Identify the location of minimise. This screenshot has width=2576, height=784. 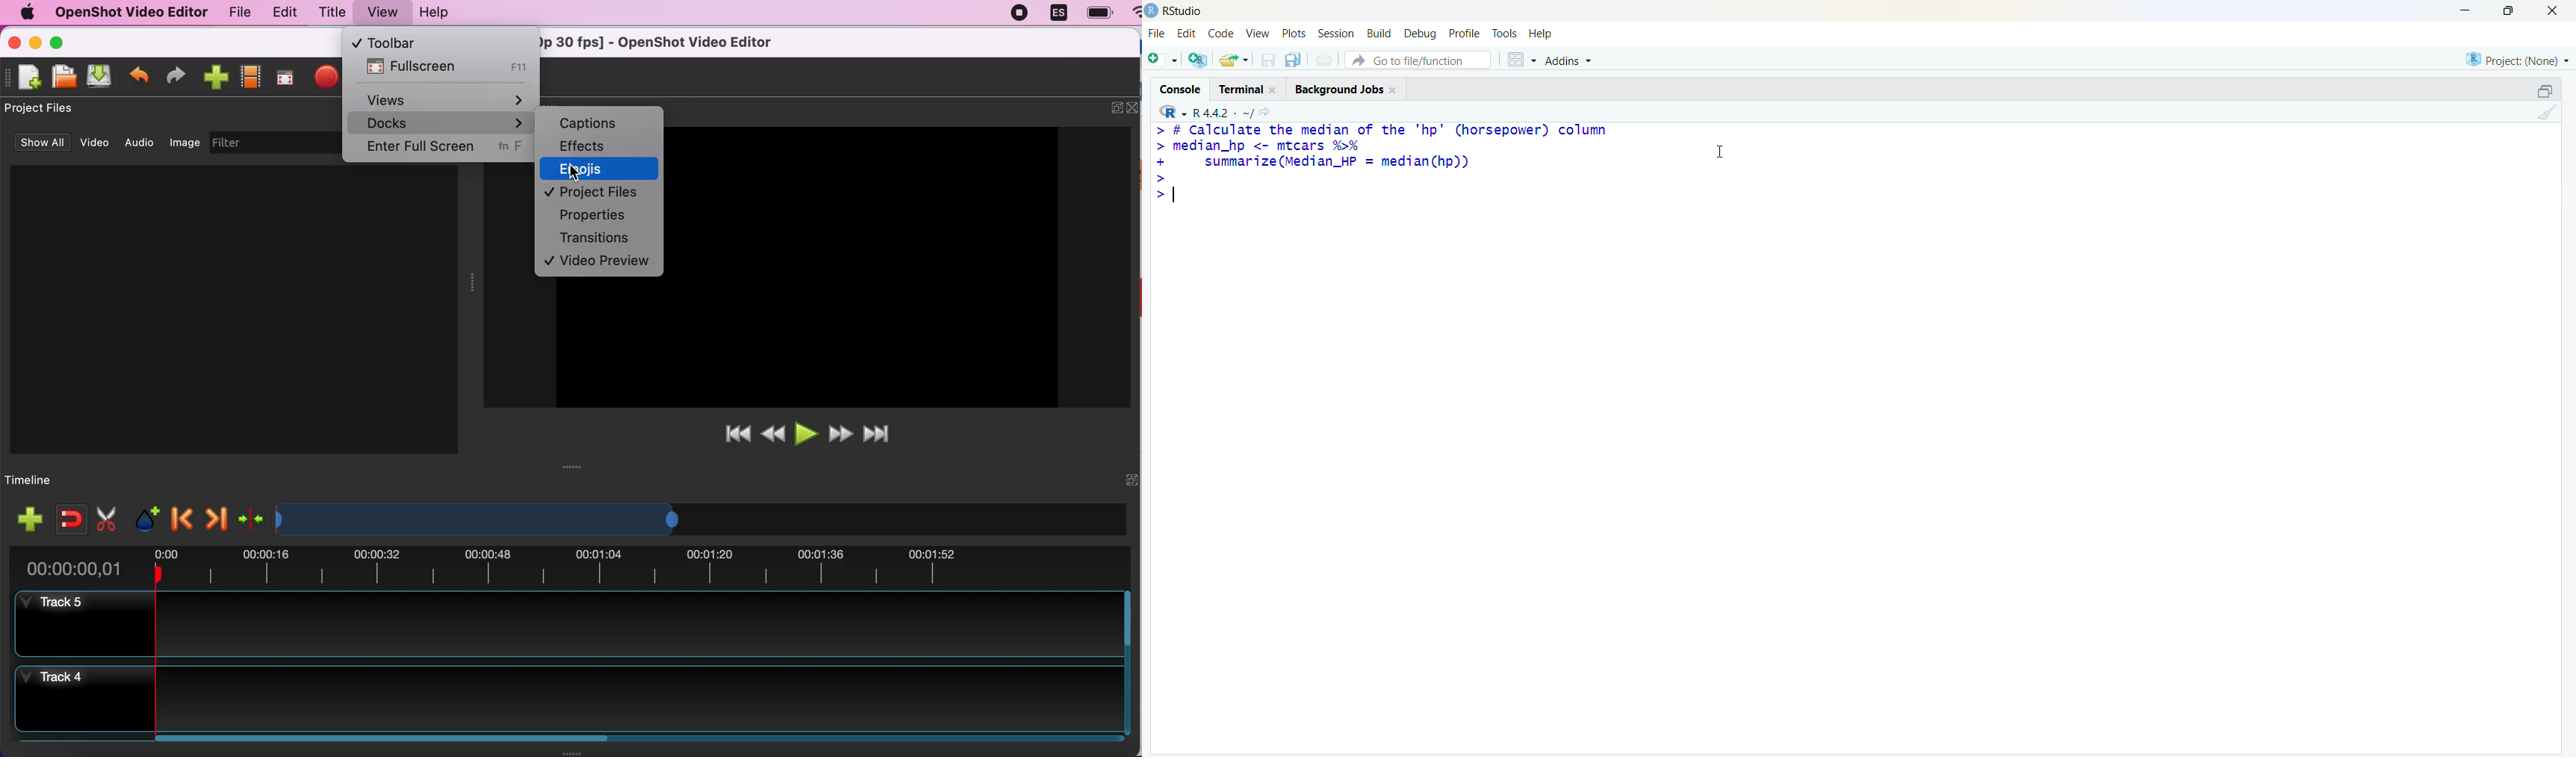
(2465, 10).